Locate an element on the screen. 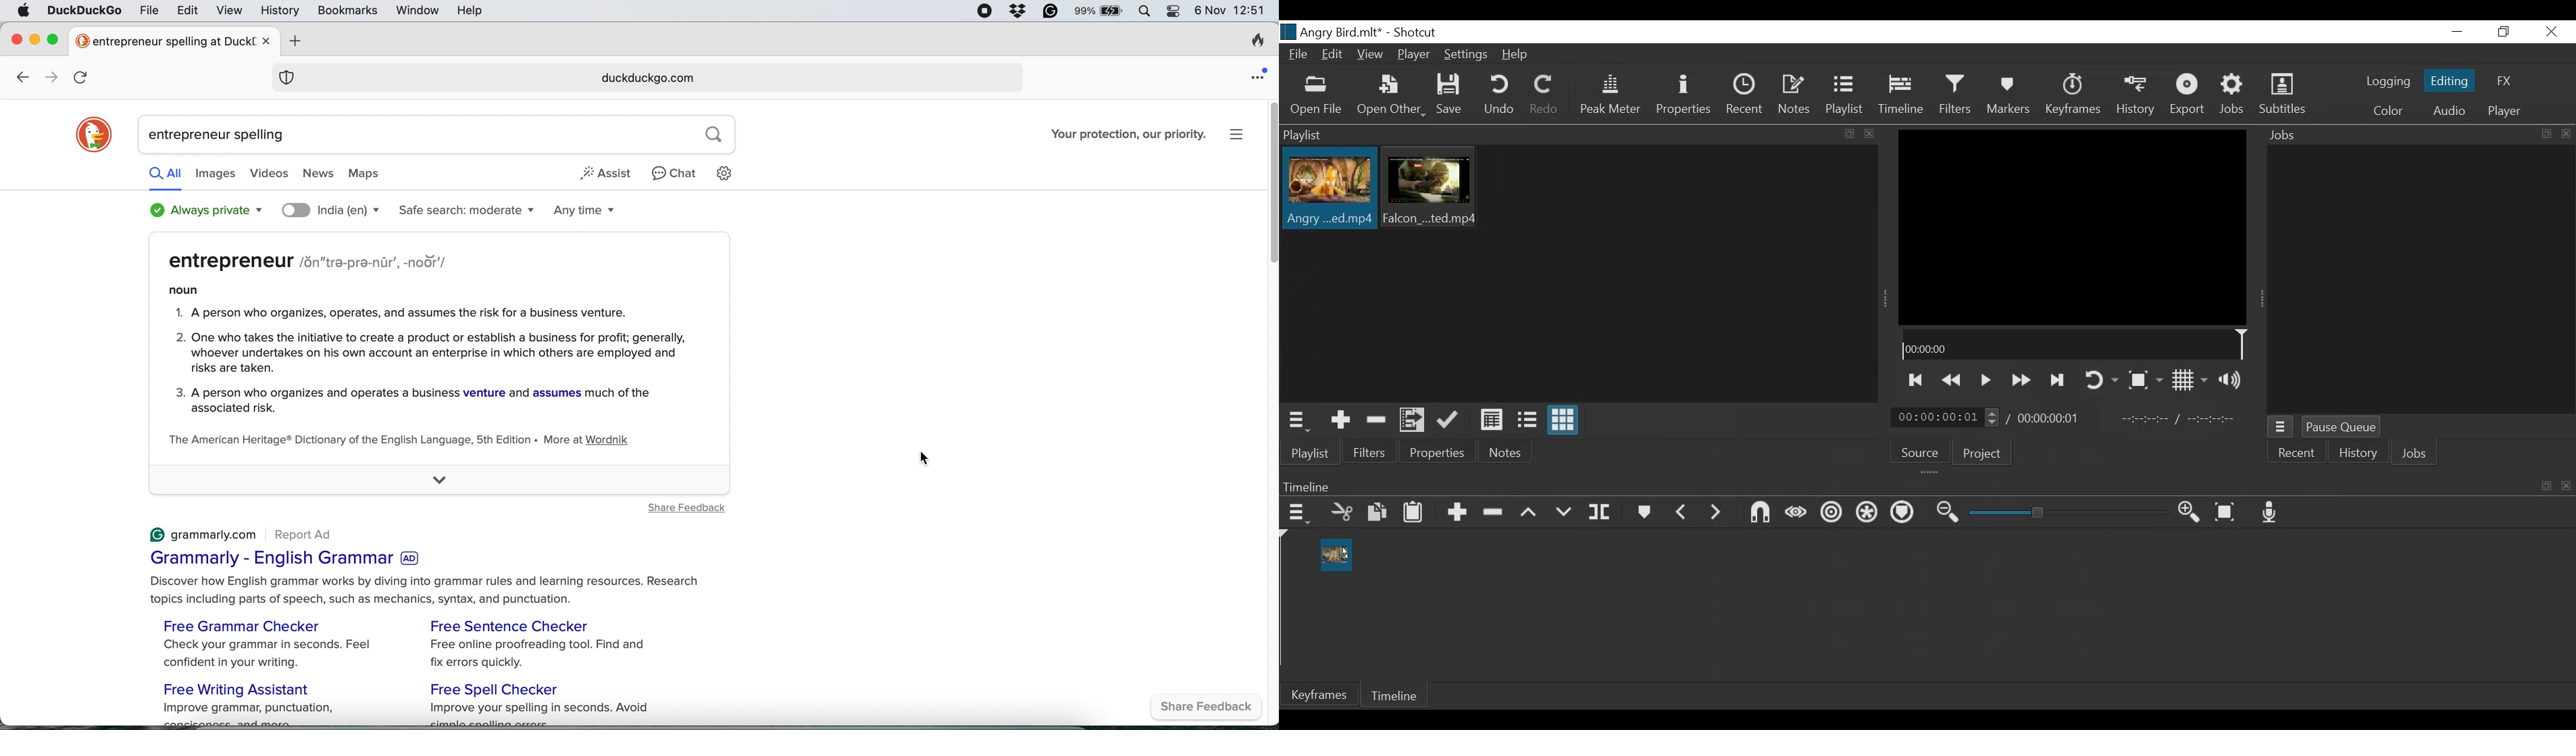 Image resolution: width=2576 pixels, height=756 pixels. images is located at coordinates (214, 174).